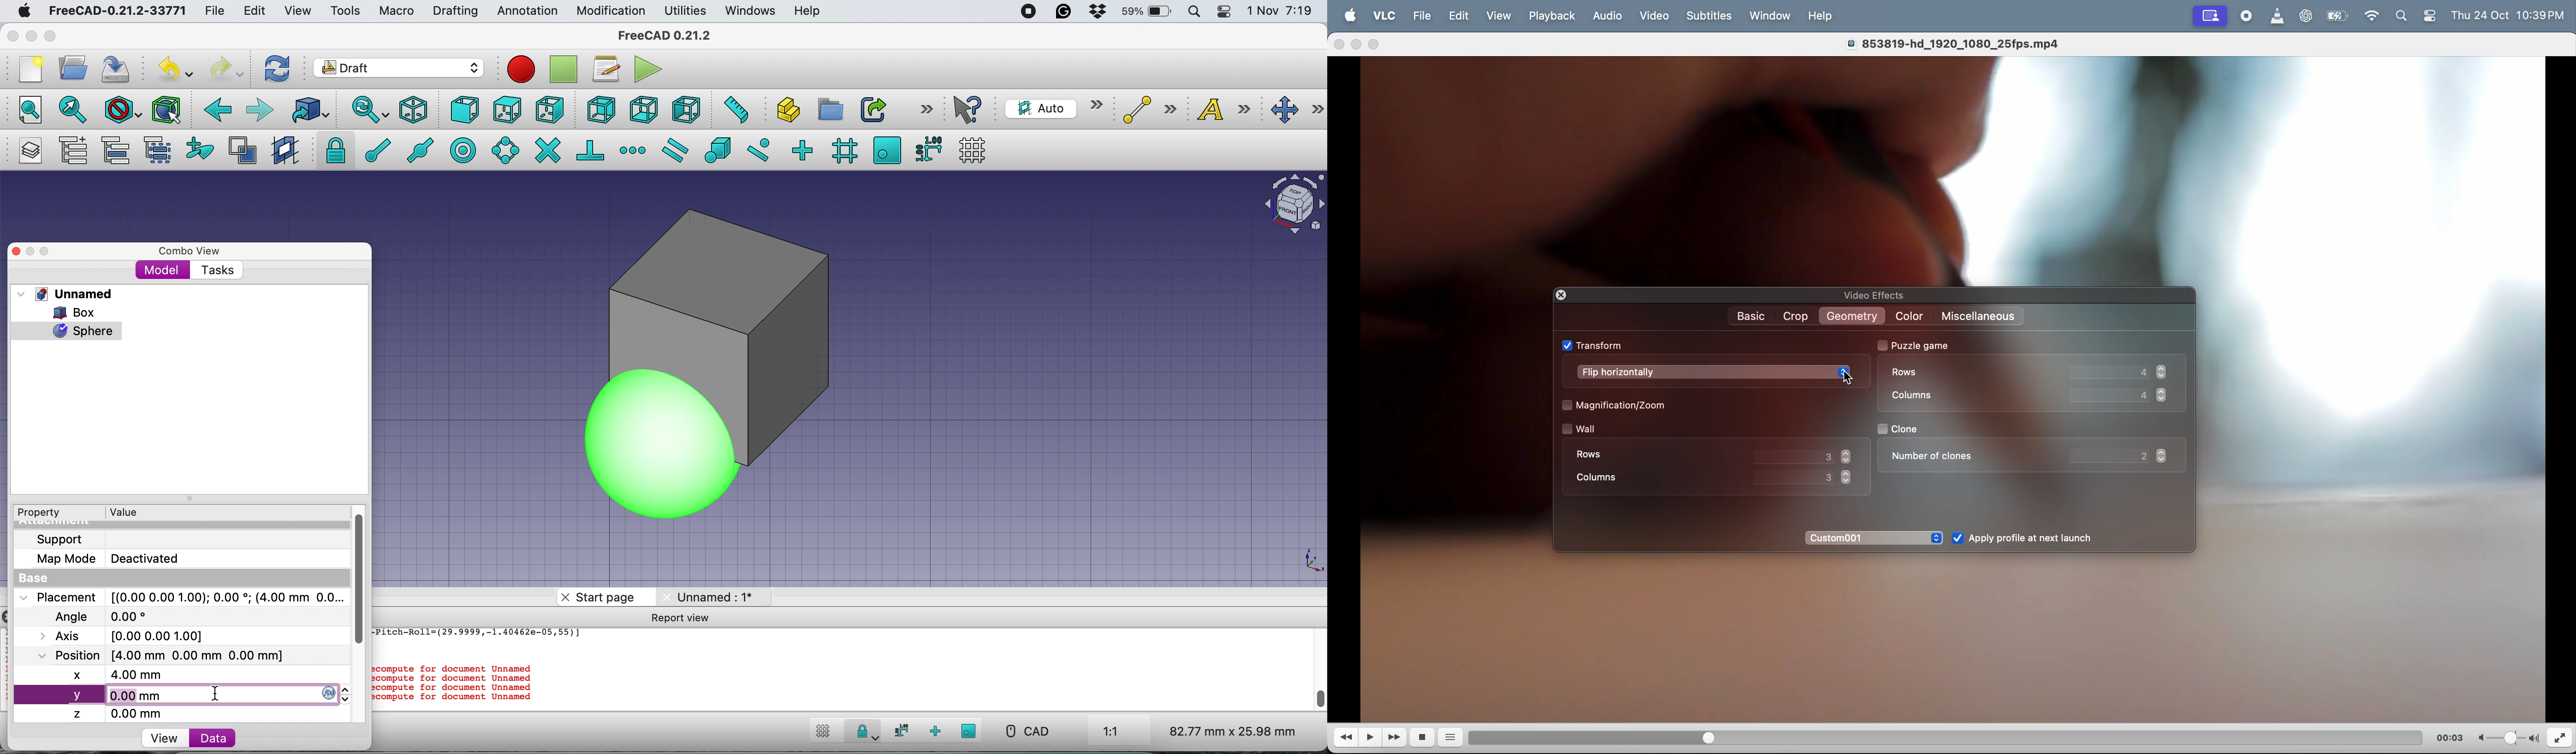  Describe the element at coordinates (69, 294) in the screenshot. I see `unnamed` at that location.